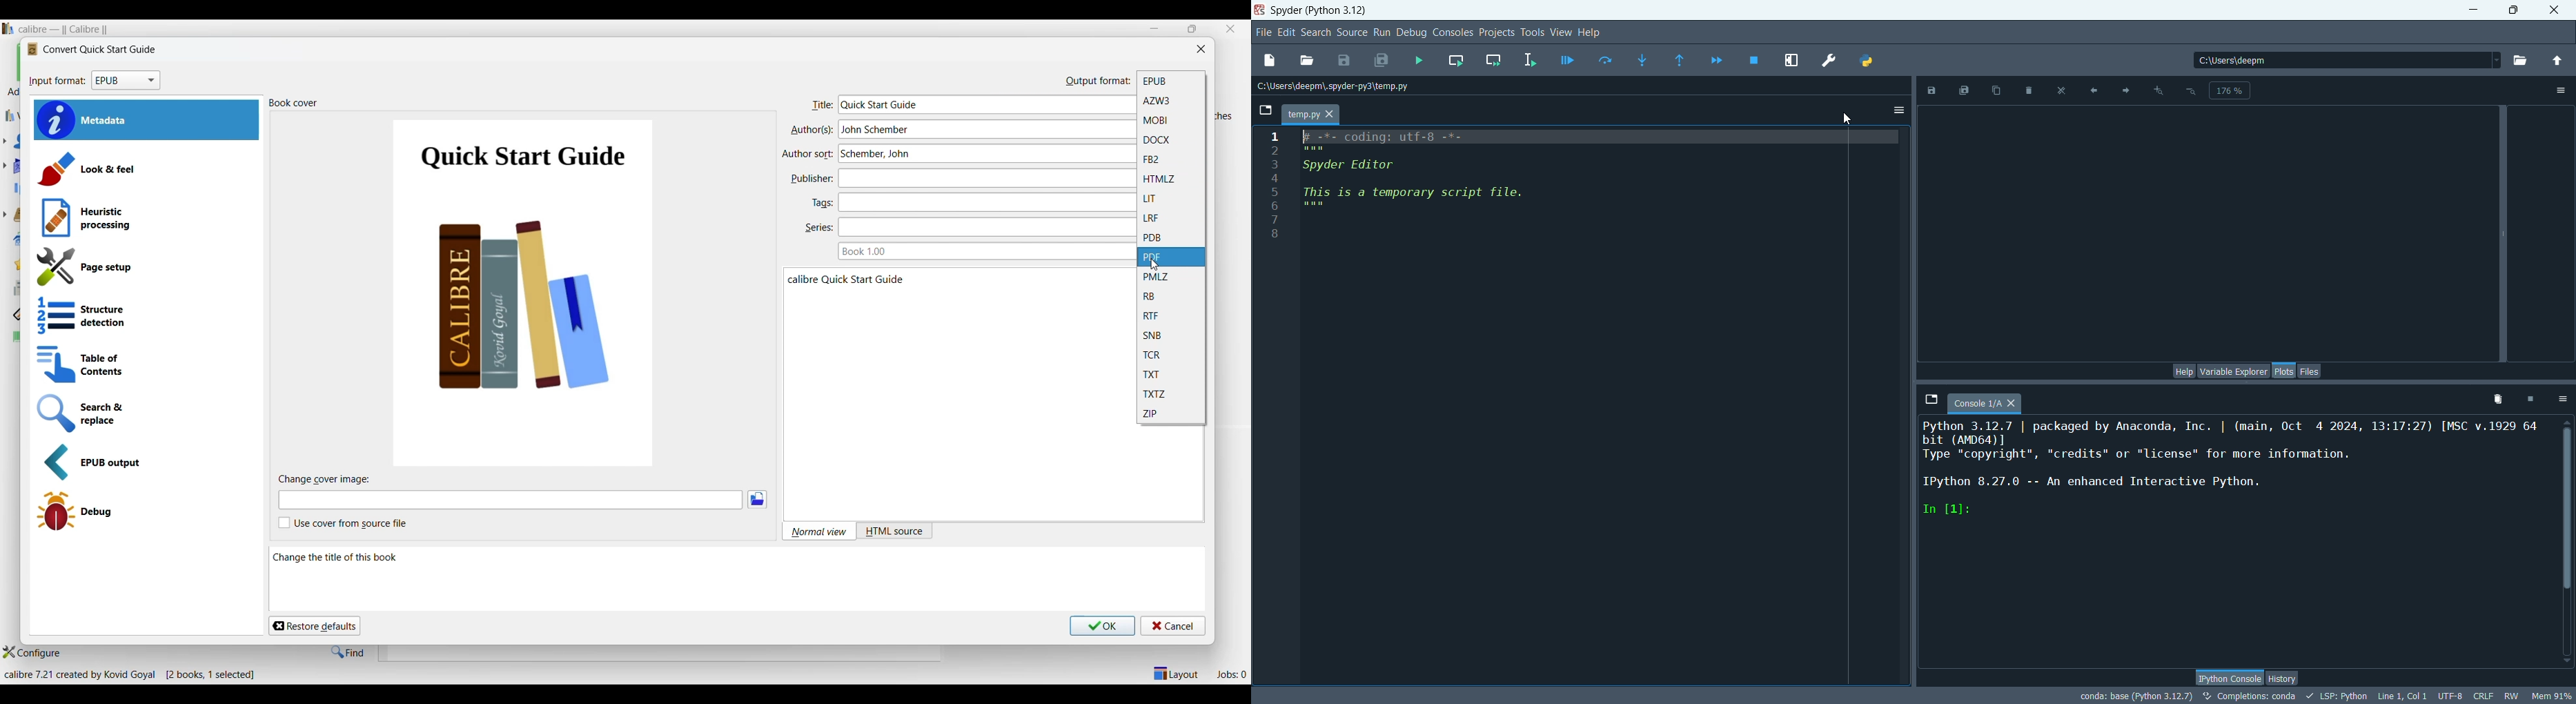 This screenshot has height=728, width=2576. Describe the element at coordinates (2232, 371) in the screenshot. I see `variable explorer` at that location.